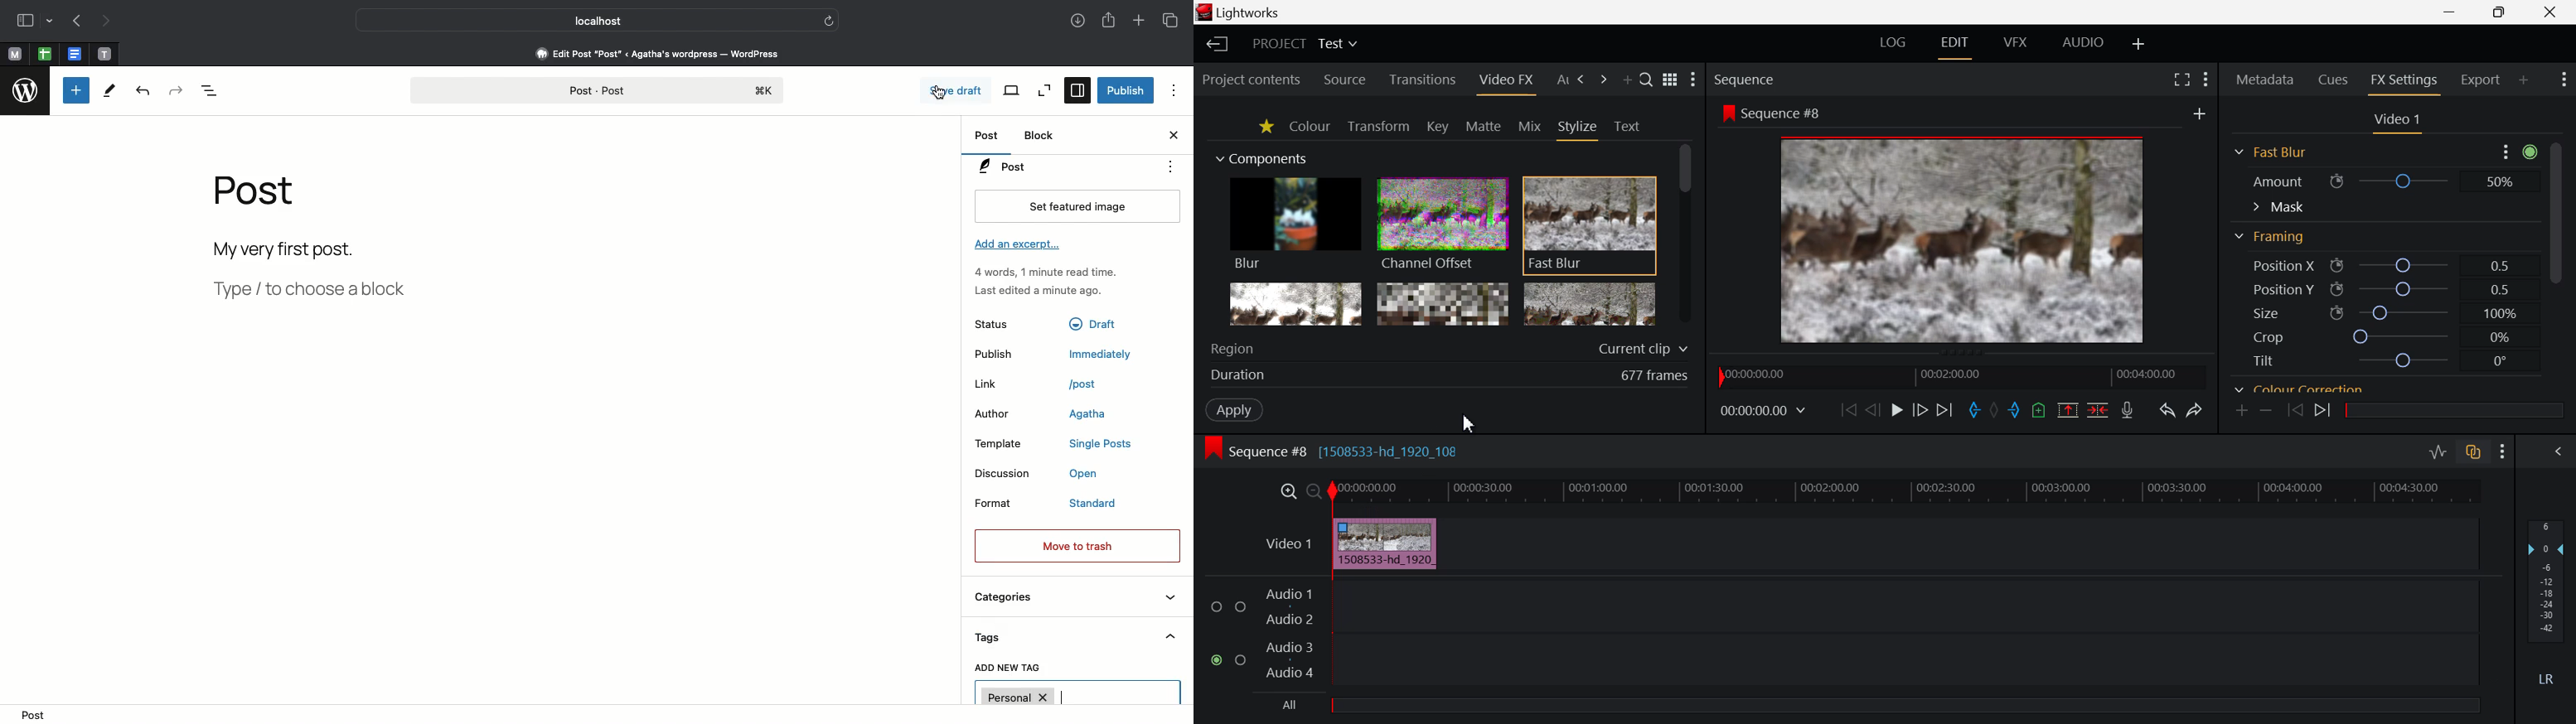 Image resolution: width=2576 pixels, height=728 pixels. I want to click on Toggle, so click(2532, 153).